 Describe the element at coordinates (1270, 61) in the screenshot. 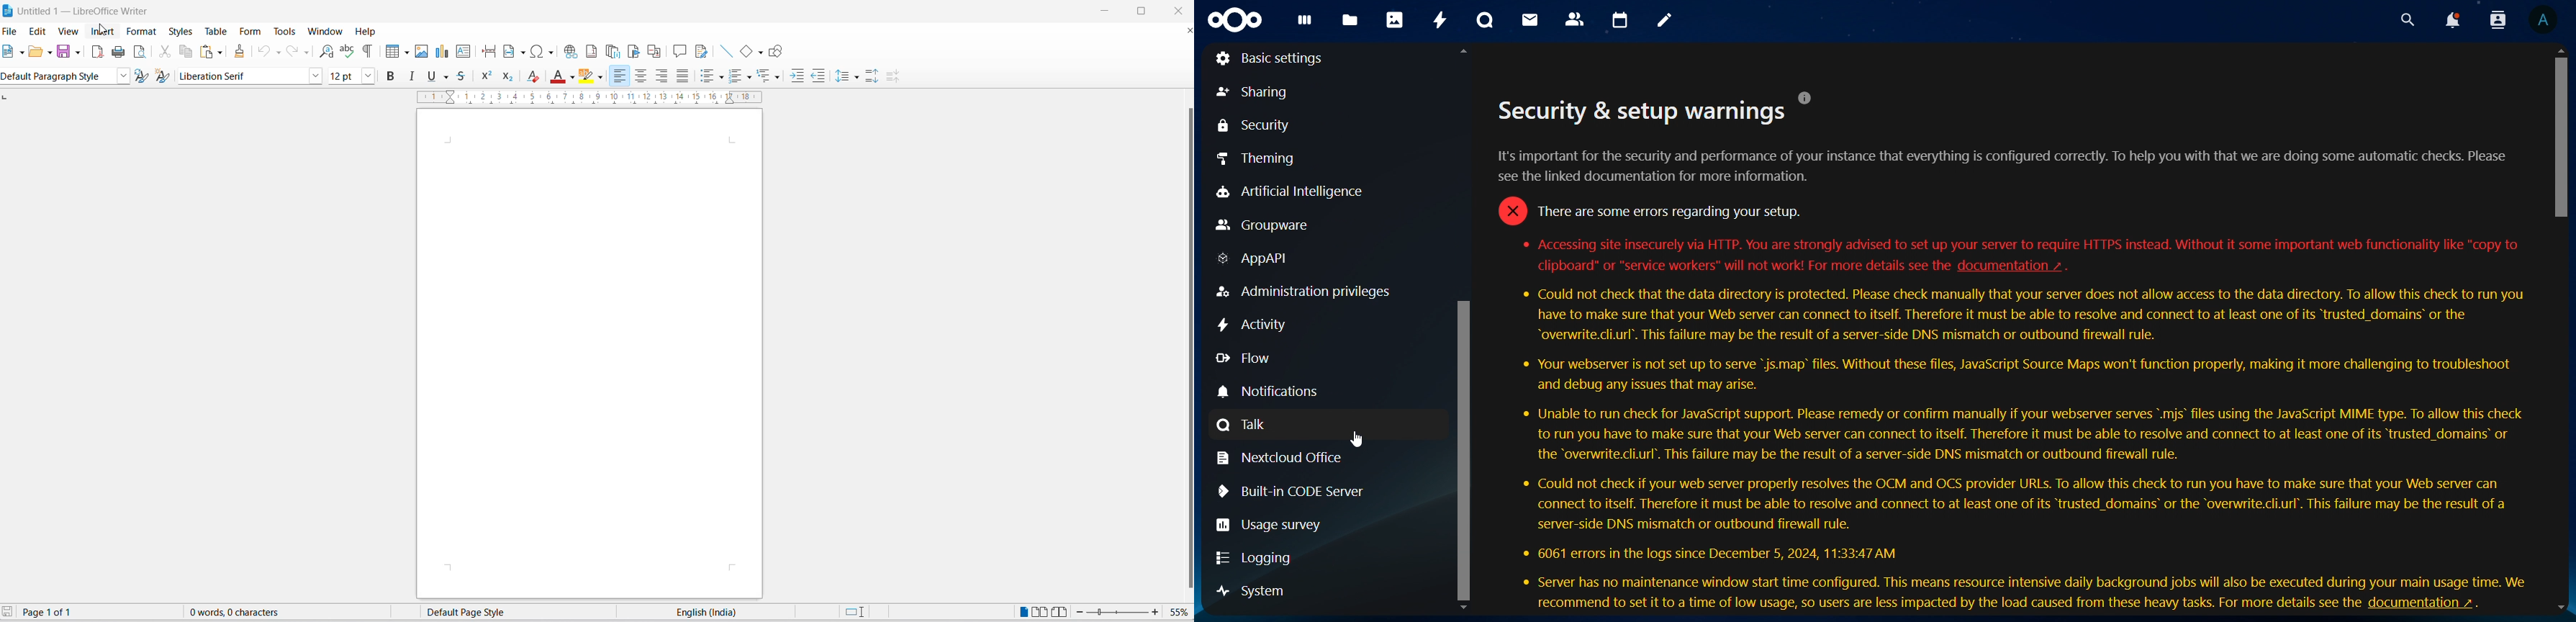

I see `basic settings` at that location.